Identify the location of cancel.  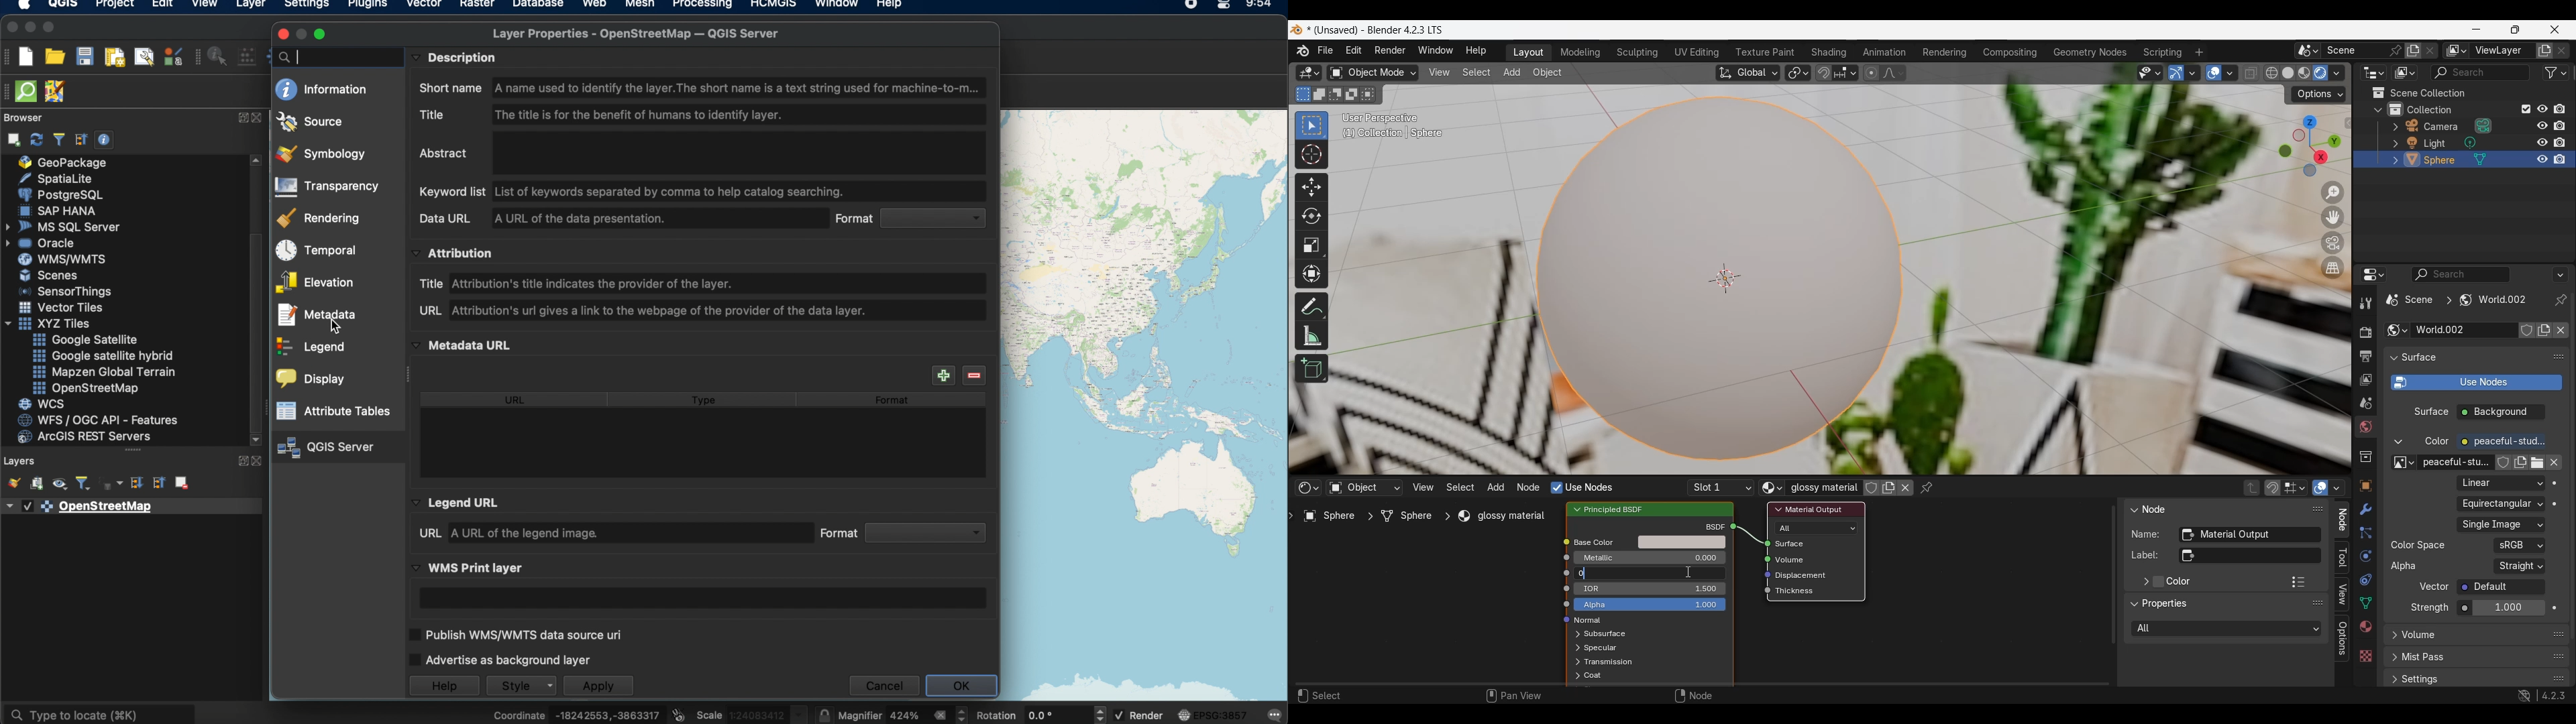
(884, 686).